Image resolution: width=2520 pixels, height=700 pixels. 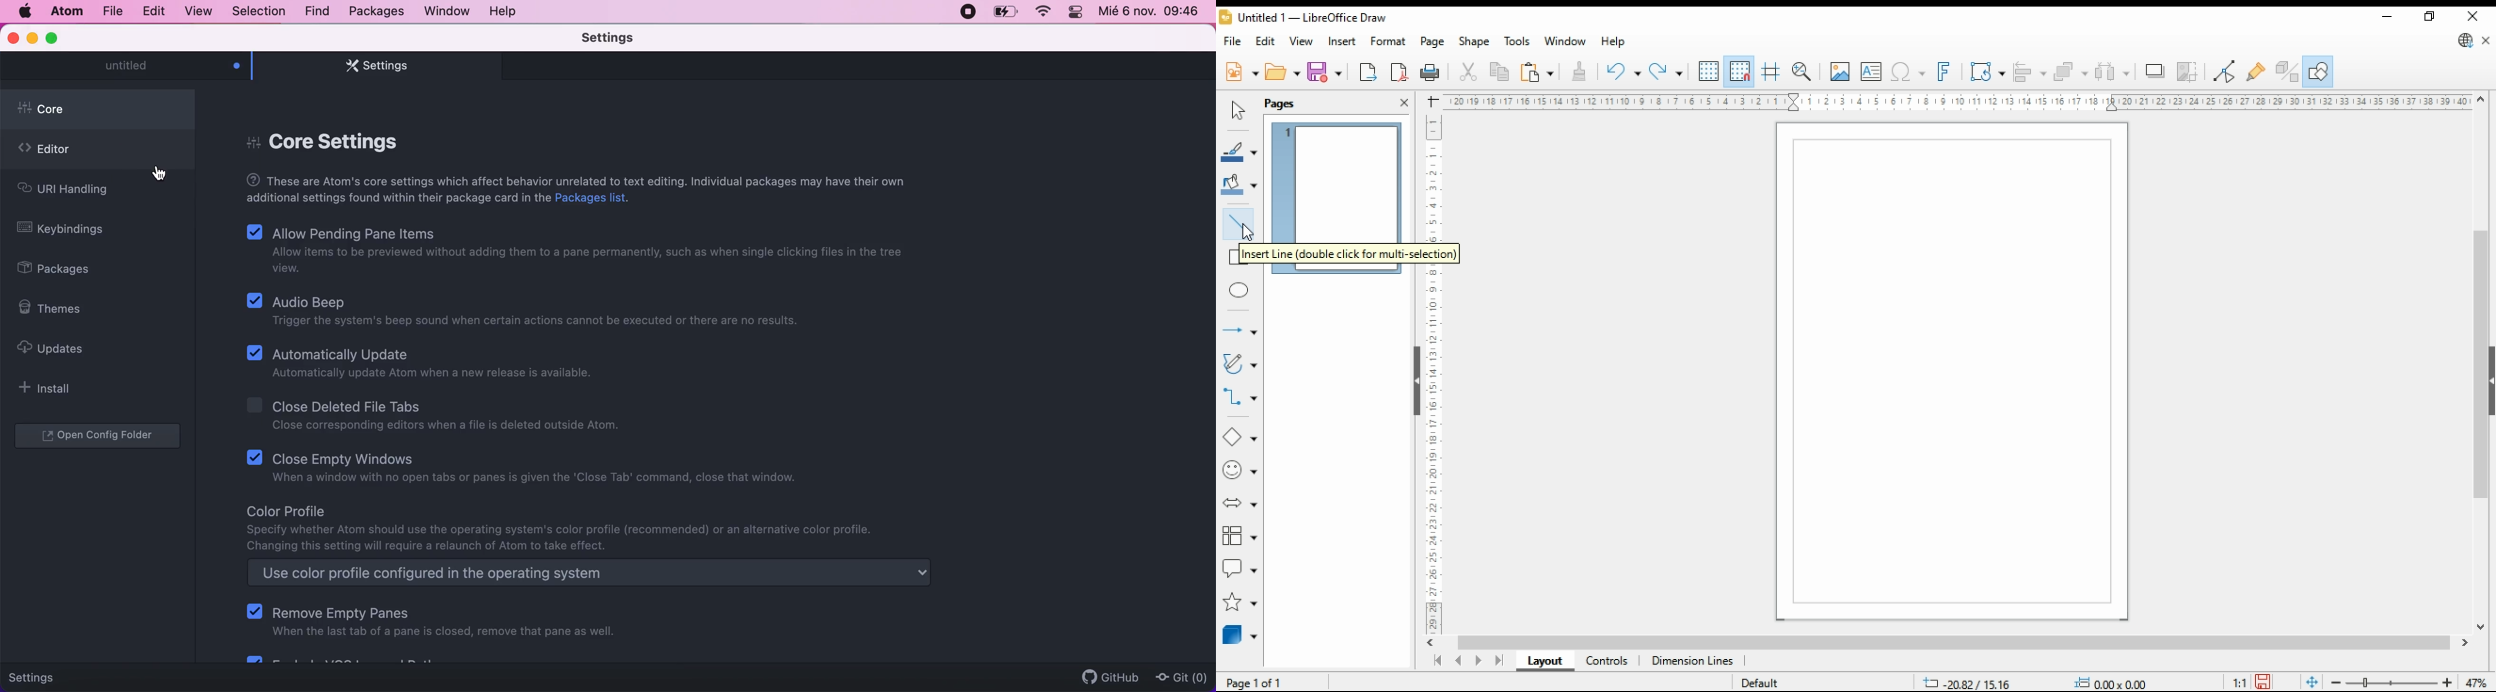 What do you see at coordinates (1239, 332) in the screenshot?
I see `lines and arrows` at bounding box center [1239, 332].